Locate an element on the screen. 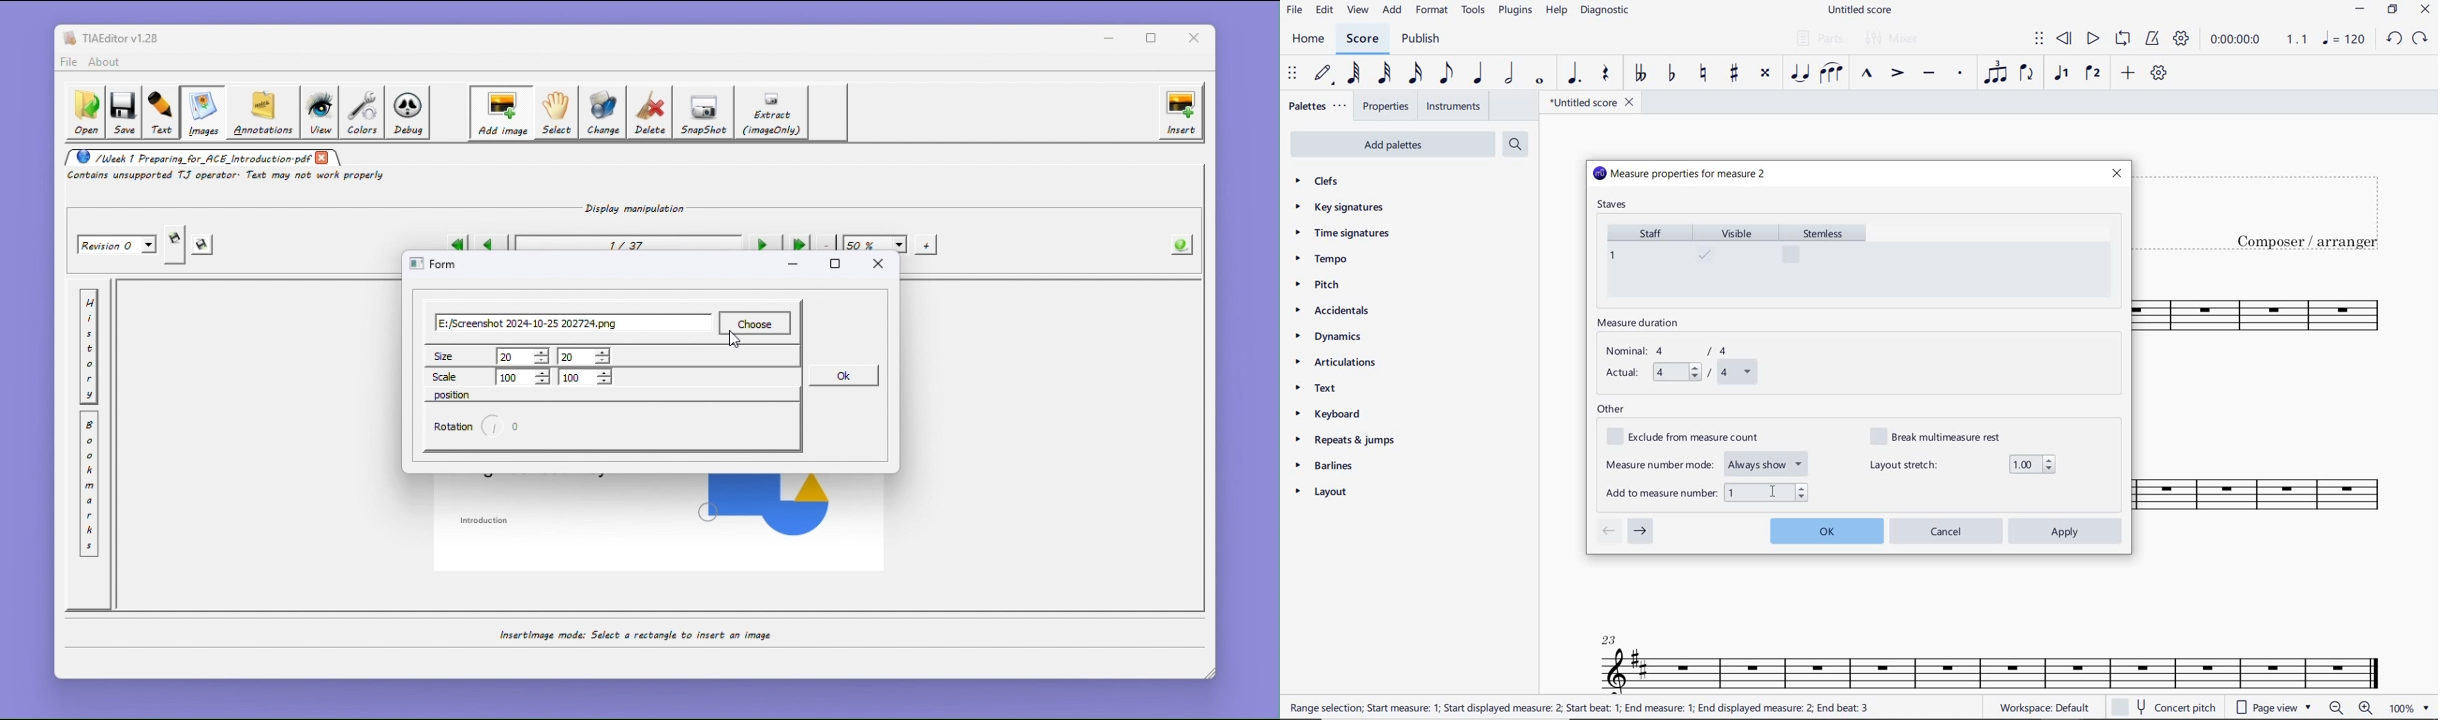 This screenshot has width=2464, height=728. CUSTOMIZE TOOLBAR is located at coordinates (2159, 73).